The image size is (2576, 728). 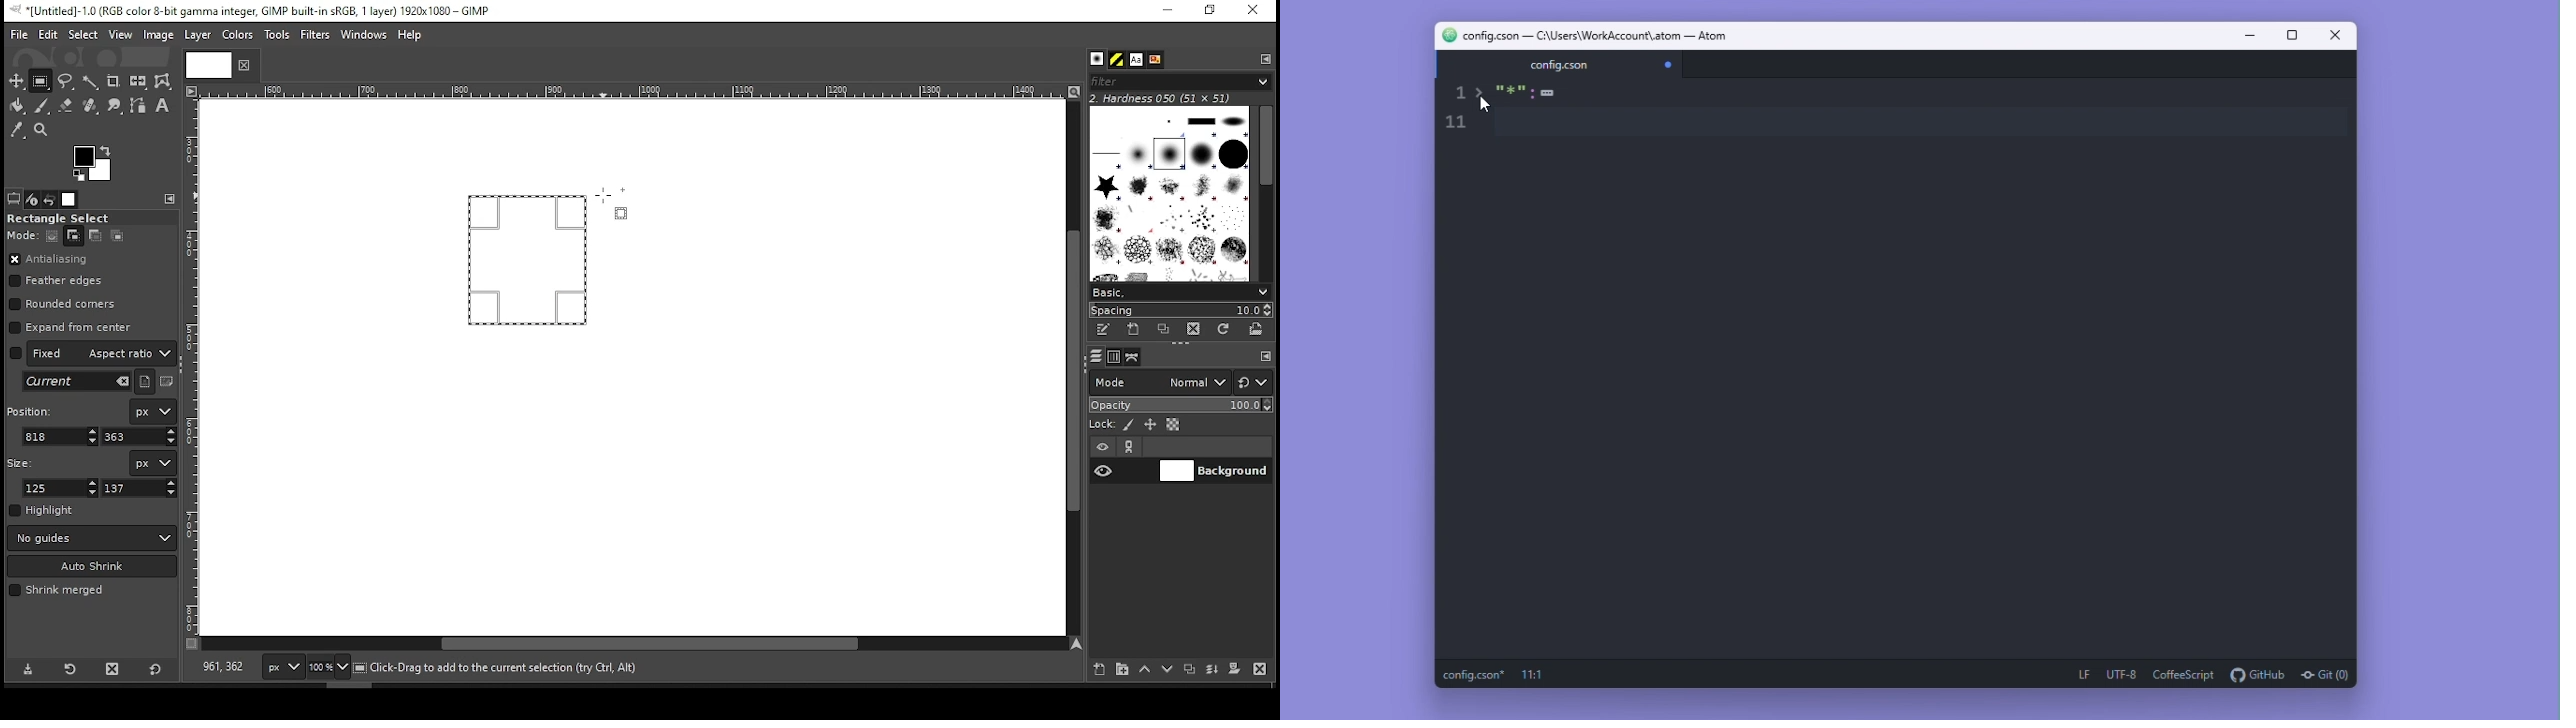 I want to click on opacity, so click(x=1179, y=407).